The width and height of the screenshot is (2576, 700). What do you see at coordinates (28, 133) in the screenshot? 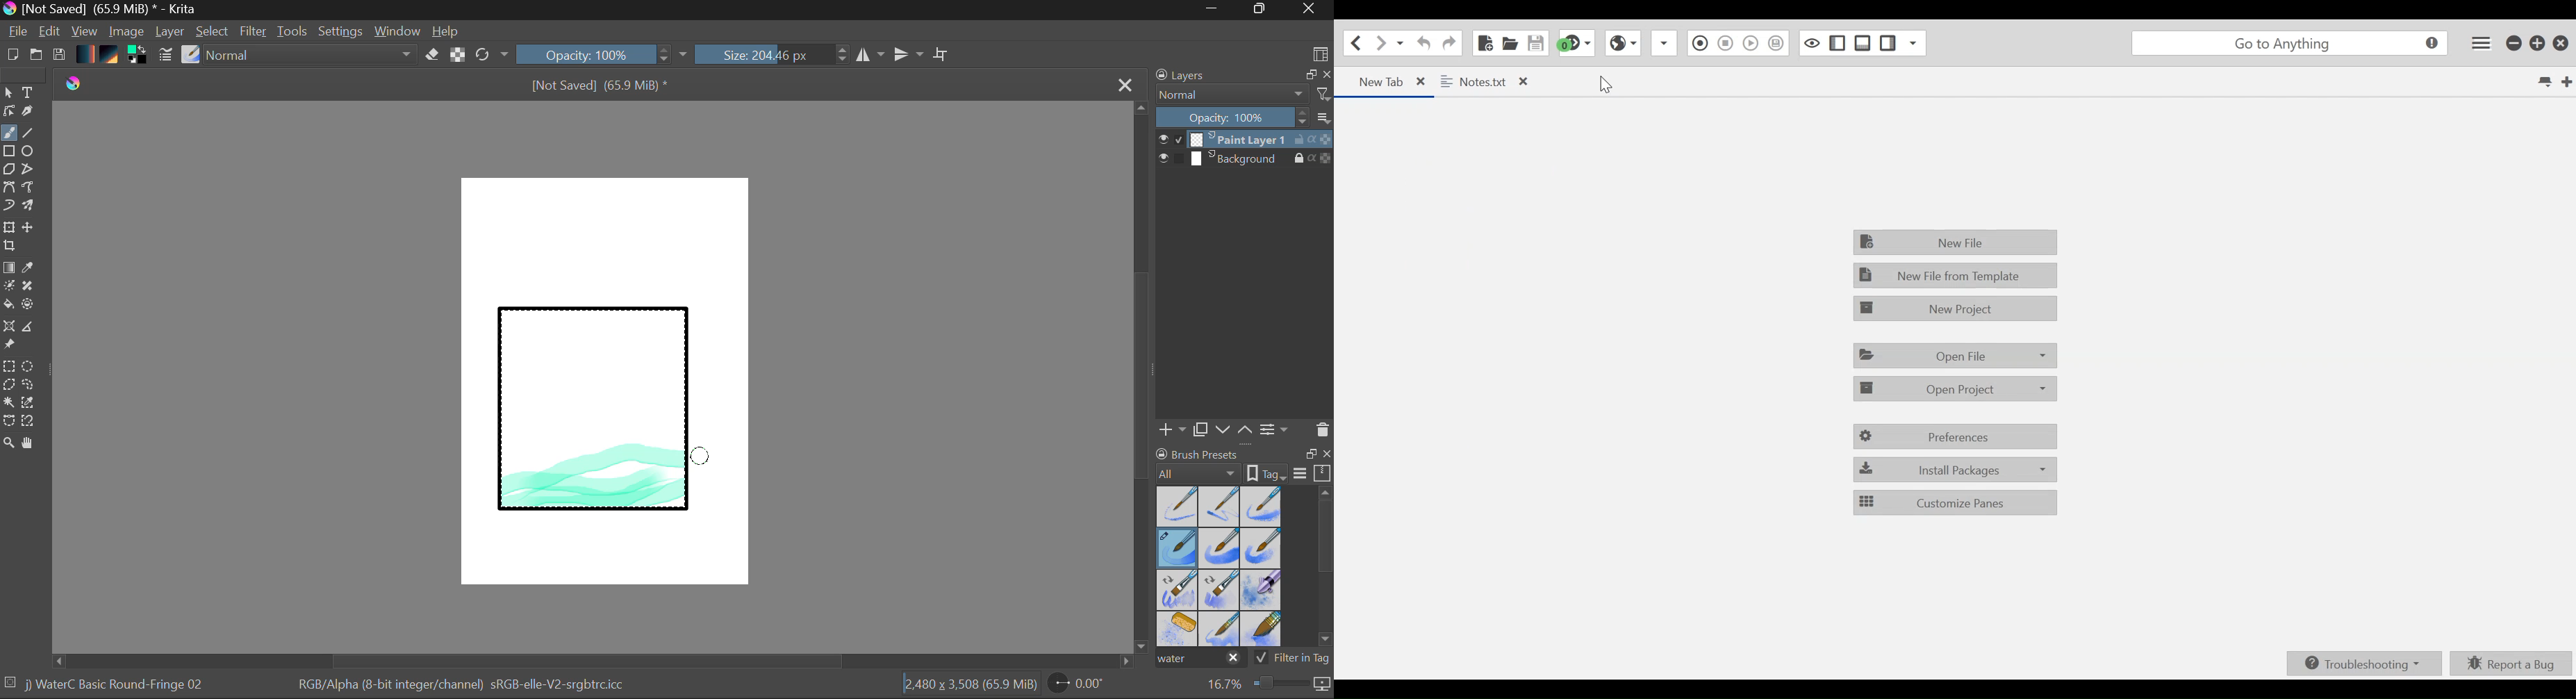
I see `Line` at bounding box center [28, 133].